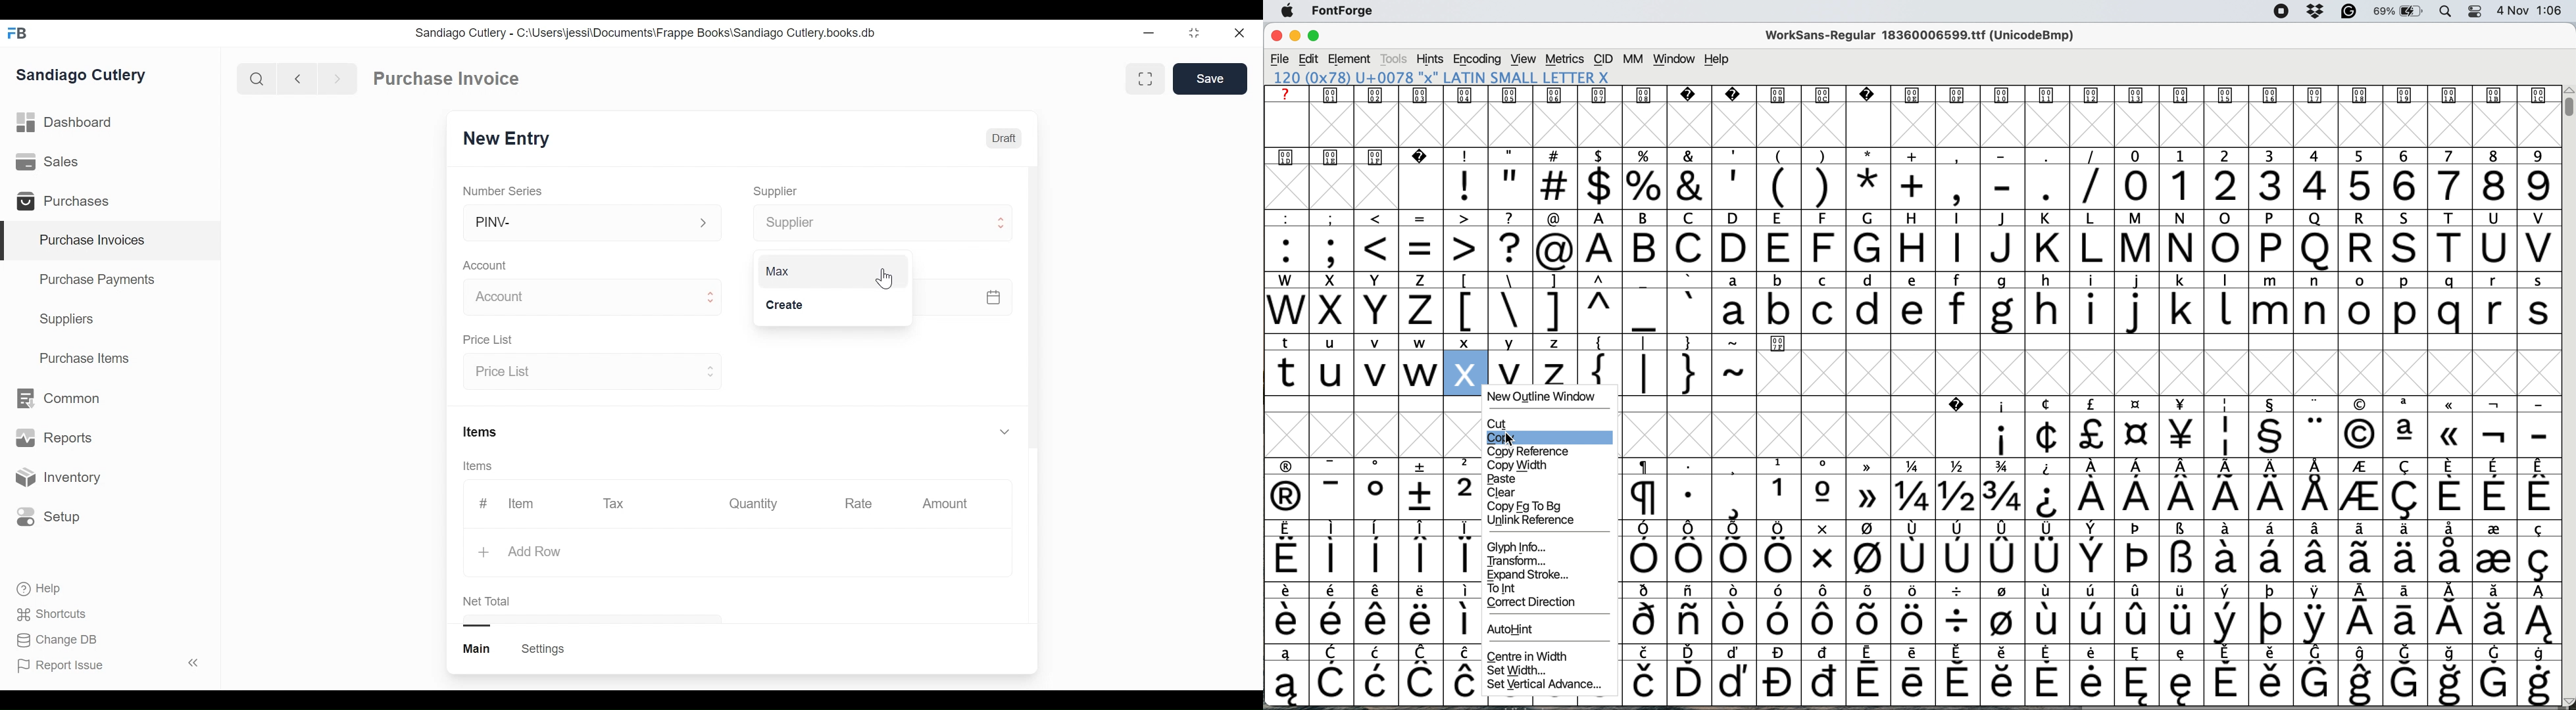  What do you see at coordinates (2067, 250) in the screenshot?
I see `capital letters a to v` at bounding box center [2067, 250].